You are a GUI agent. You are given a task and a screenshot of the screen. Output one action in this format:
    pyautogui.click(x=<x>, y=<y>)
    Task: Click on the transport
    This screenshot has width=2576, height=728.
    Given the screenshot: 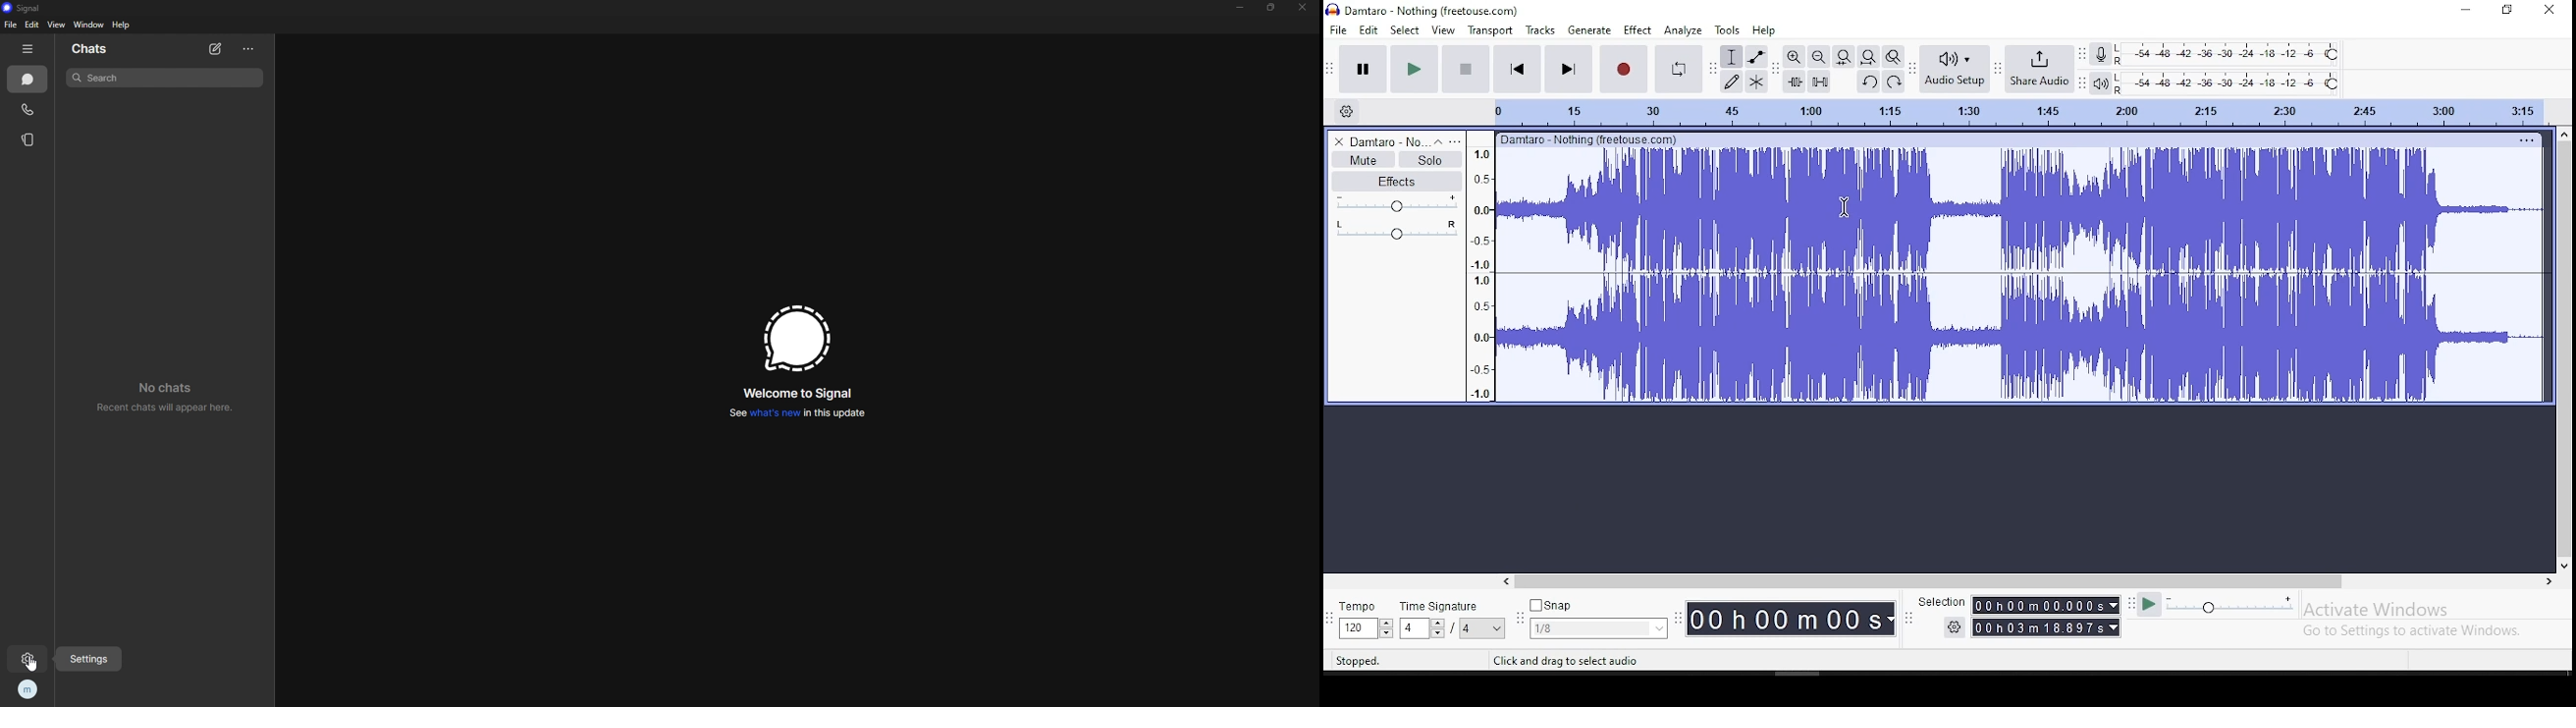 What is the action you would take?
    pyautogui.click(x=1489, y=29)
    